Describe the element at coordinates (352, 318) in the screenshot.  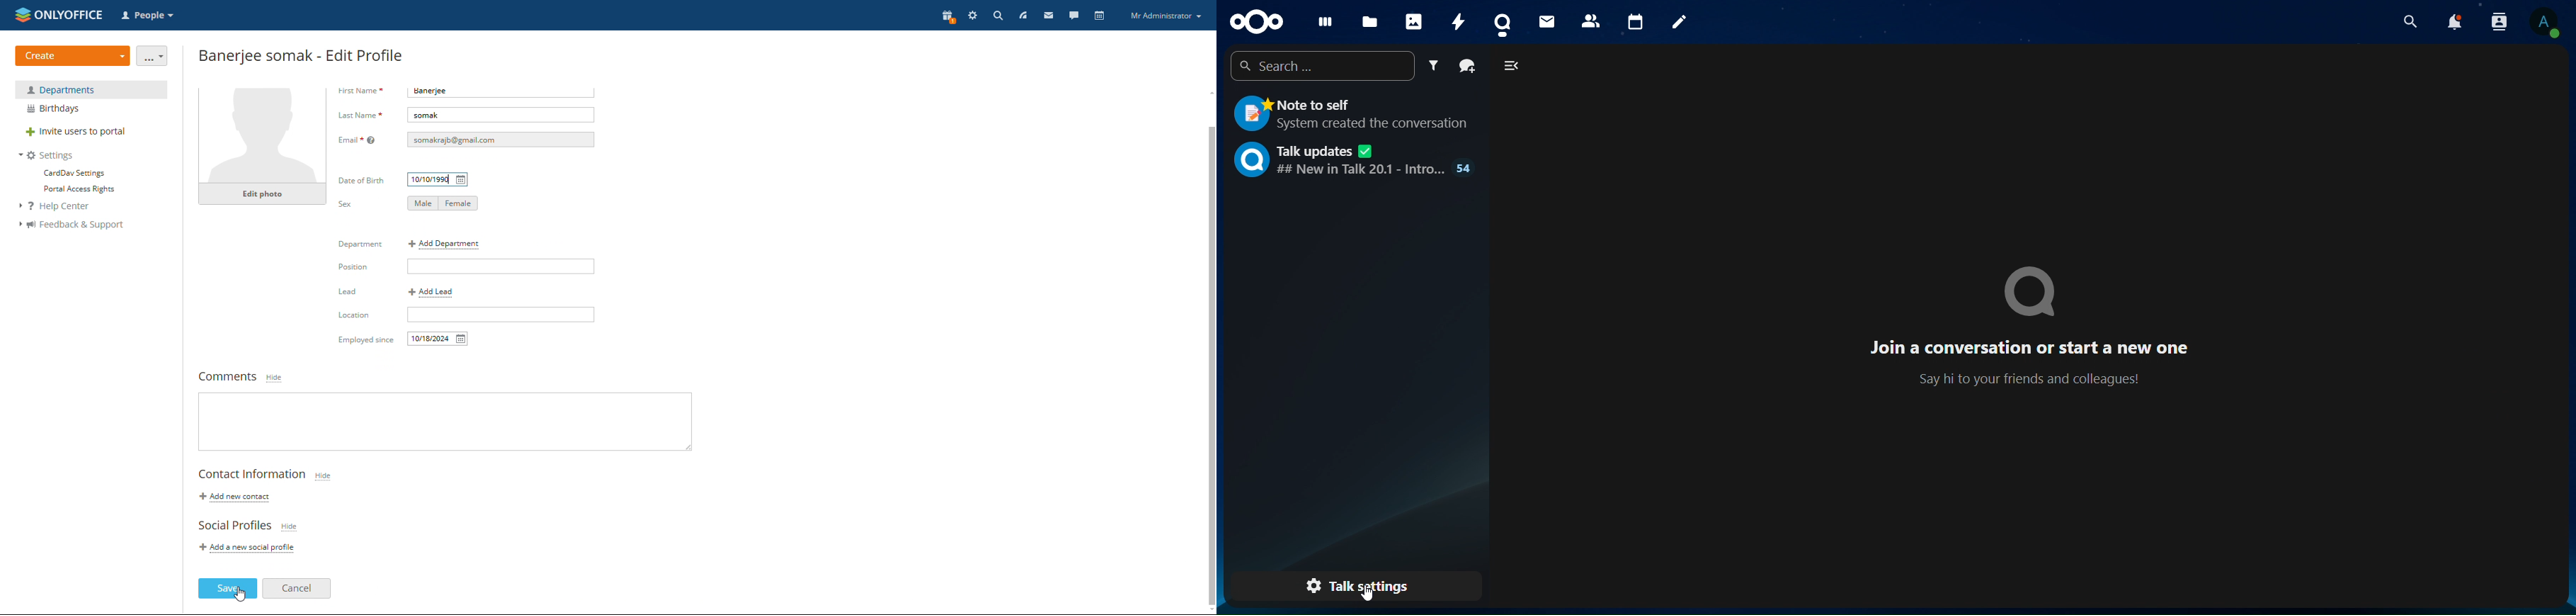
I see `Lead` at that location.